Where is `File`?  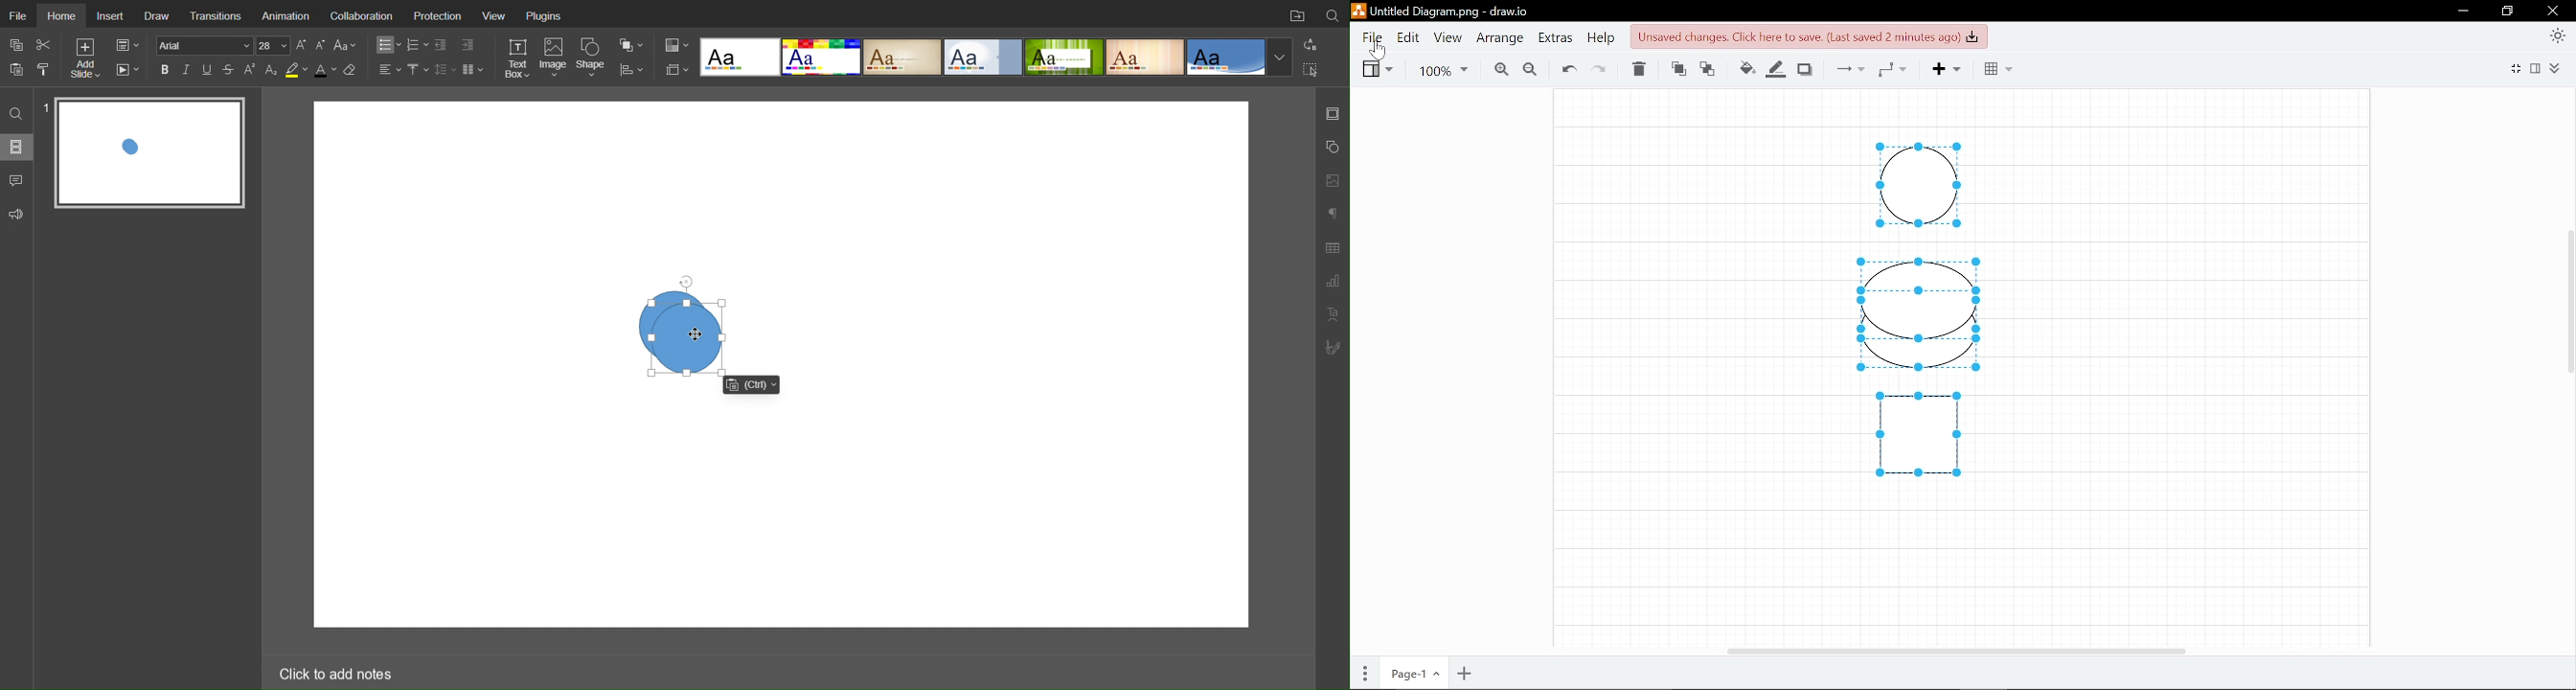 File is located at coordinates (18, 15).